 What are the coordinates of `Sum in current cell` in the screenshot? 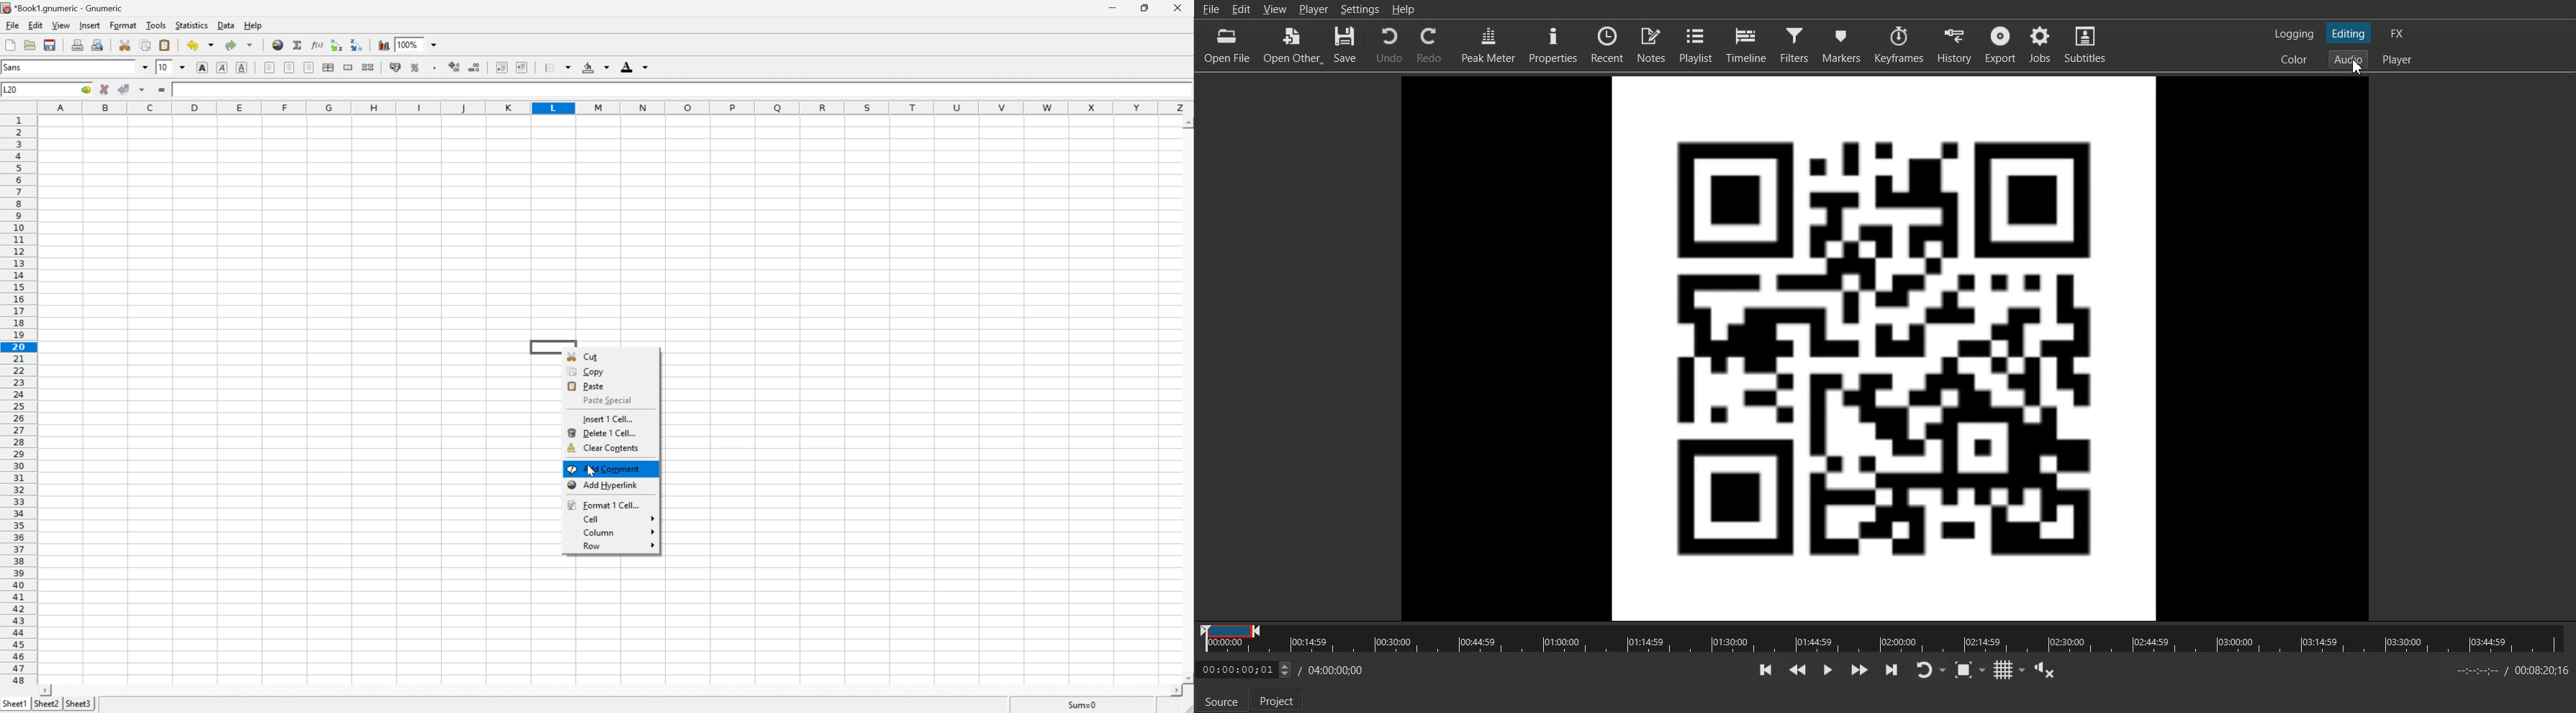 It's located at (299, 44).